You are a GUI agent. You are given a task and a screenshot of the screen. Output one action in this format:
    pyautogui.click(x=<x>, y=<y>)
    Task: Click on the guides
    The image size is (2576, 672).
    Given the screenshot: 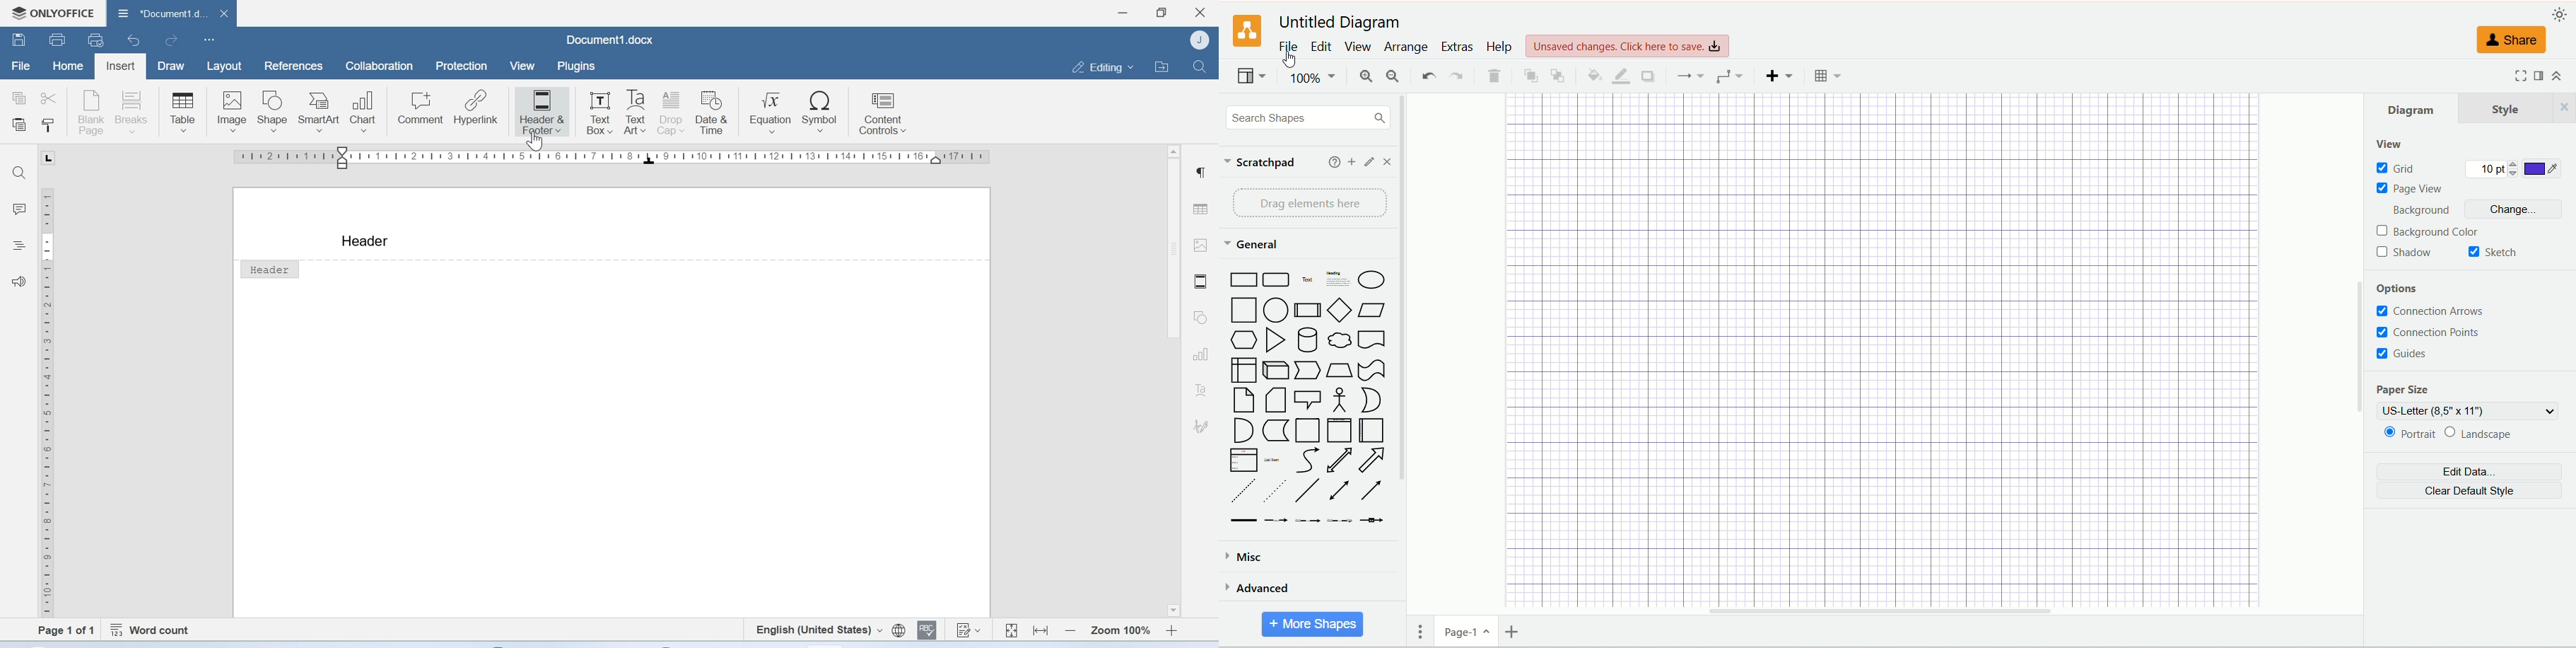 What is the action you would take?
    pyautogui.click(x=2404, y=353)
    